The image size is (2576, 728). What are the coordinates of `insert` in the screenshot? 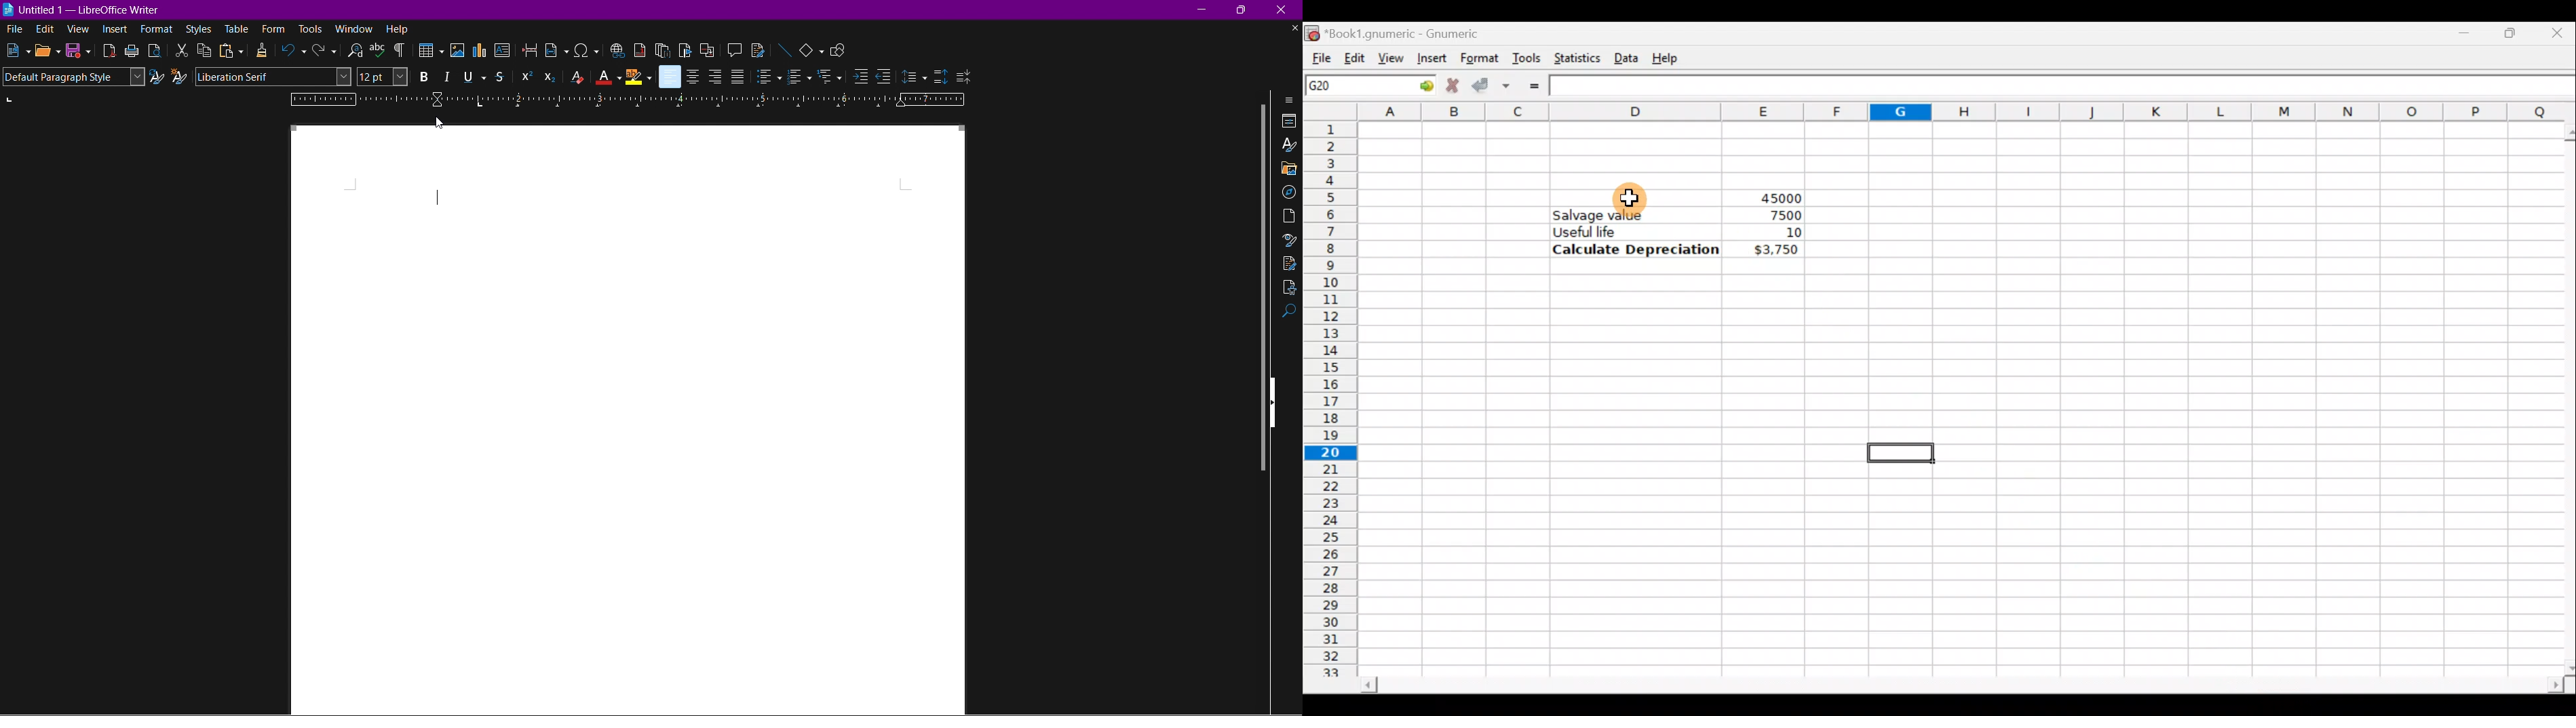 It's located at (116, 31).